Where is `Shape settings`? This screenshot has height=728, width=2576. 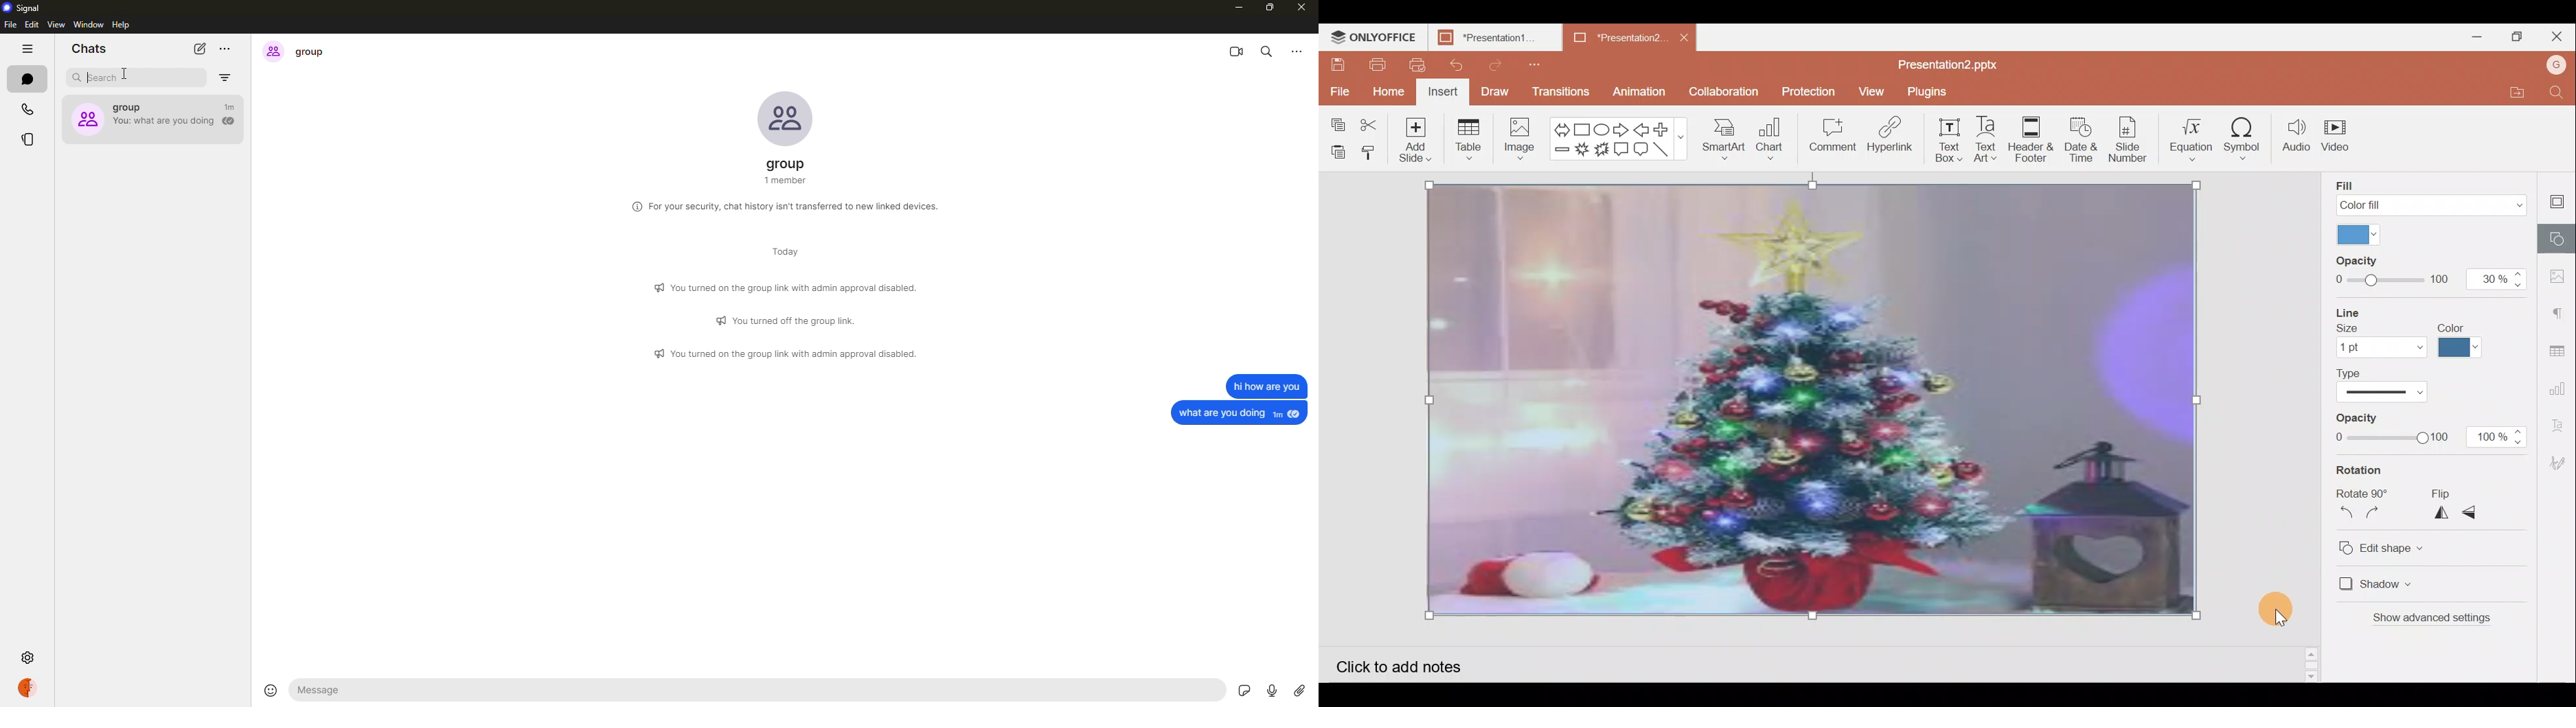
Shape settings is located at coordinates (2560, 235).